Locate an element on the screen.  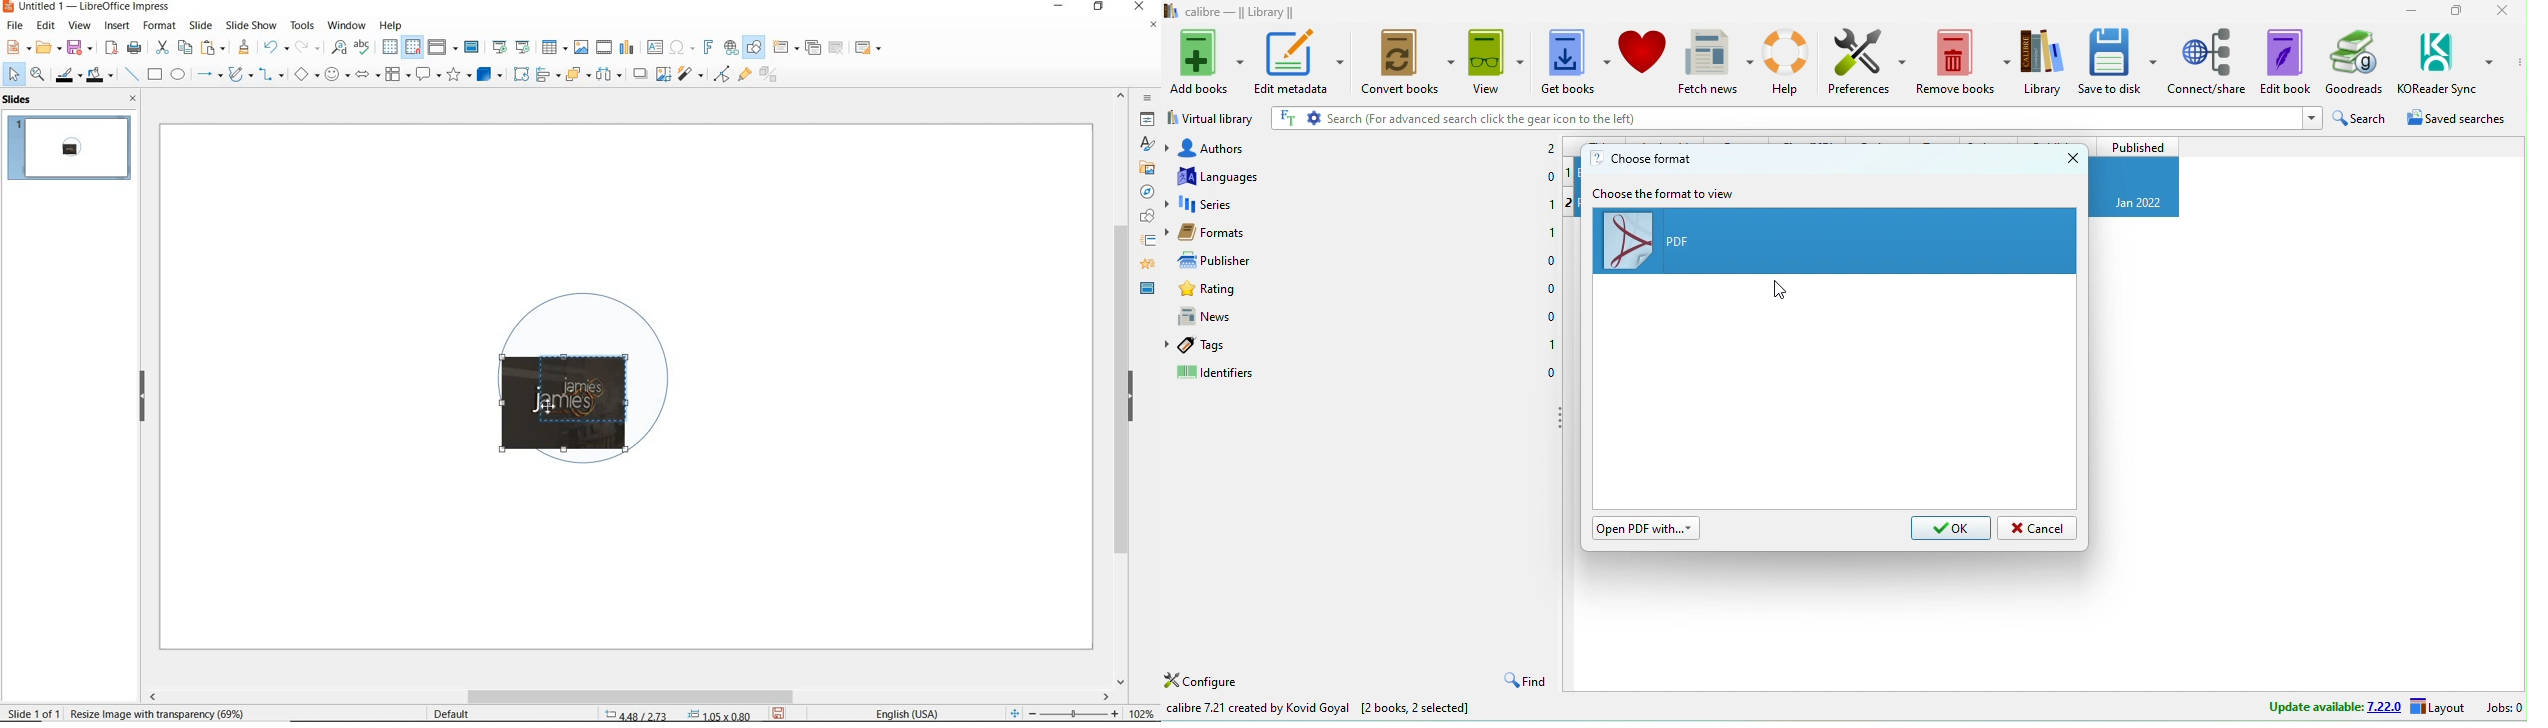
image with transparency selected is located at coordinates (160, 712).